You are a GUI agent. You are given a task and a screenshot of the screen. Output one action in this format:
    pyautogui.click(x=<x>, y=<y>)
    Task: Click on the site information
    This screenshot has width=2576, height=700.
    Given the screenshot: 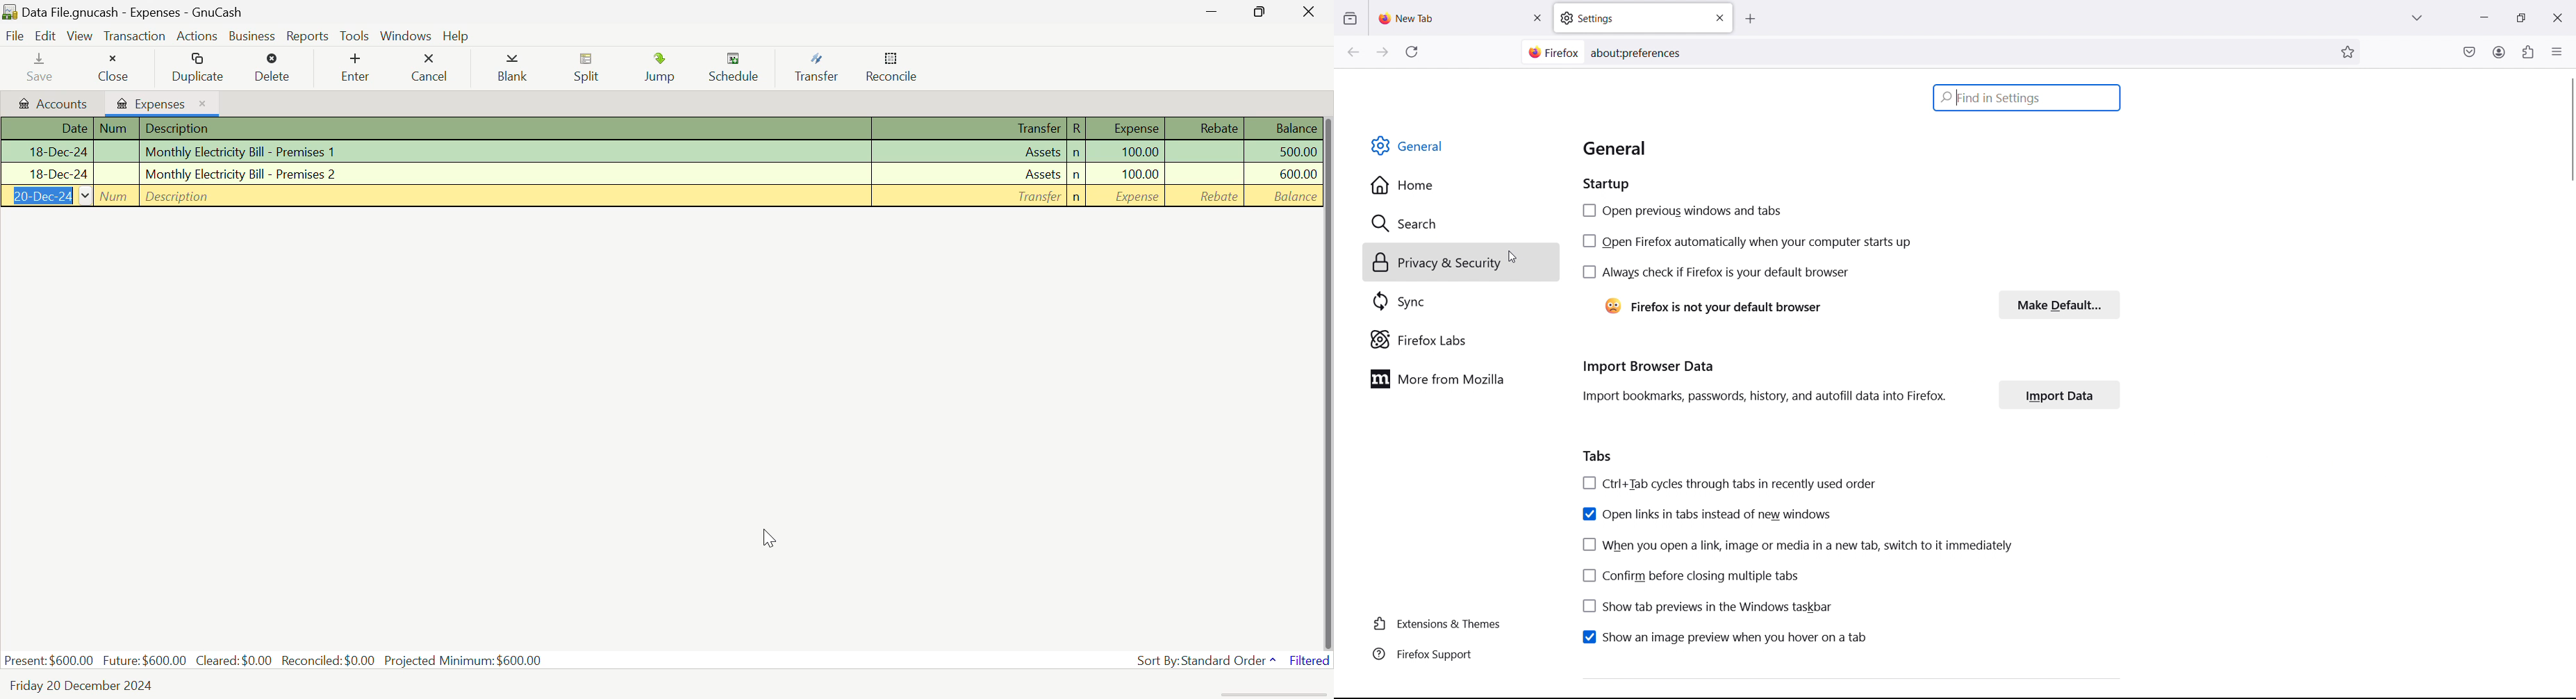 What is the action you would take?
    pyautogui.click(x=1551, y=52)
    